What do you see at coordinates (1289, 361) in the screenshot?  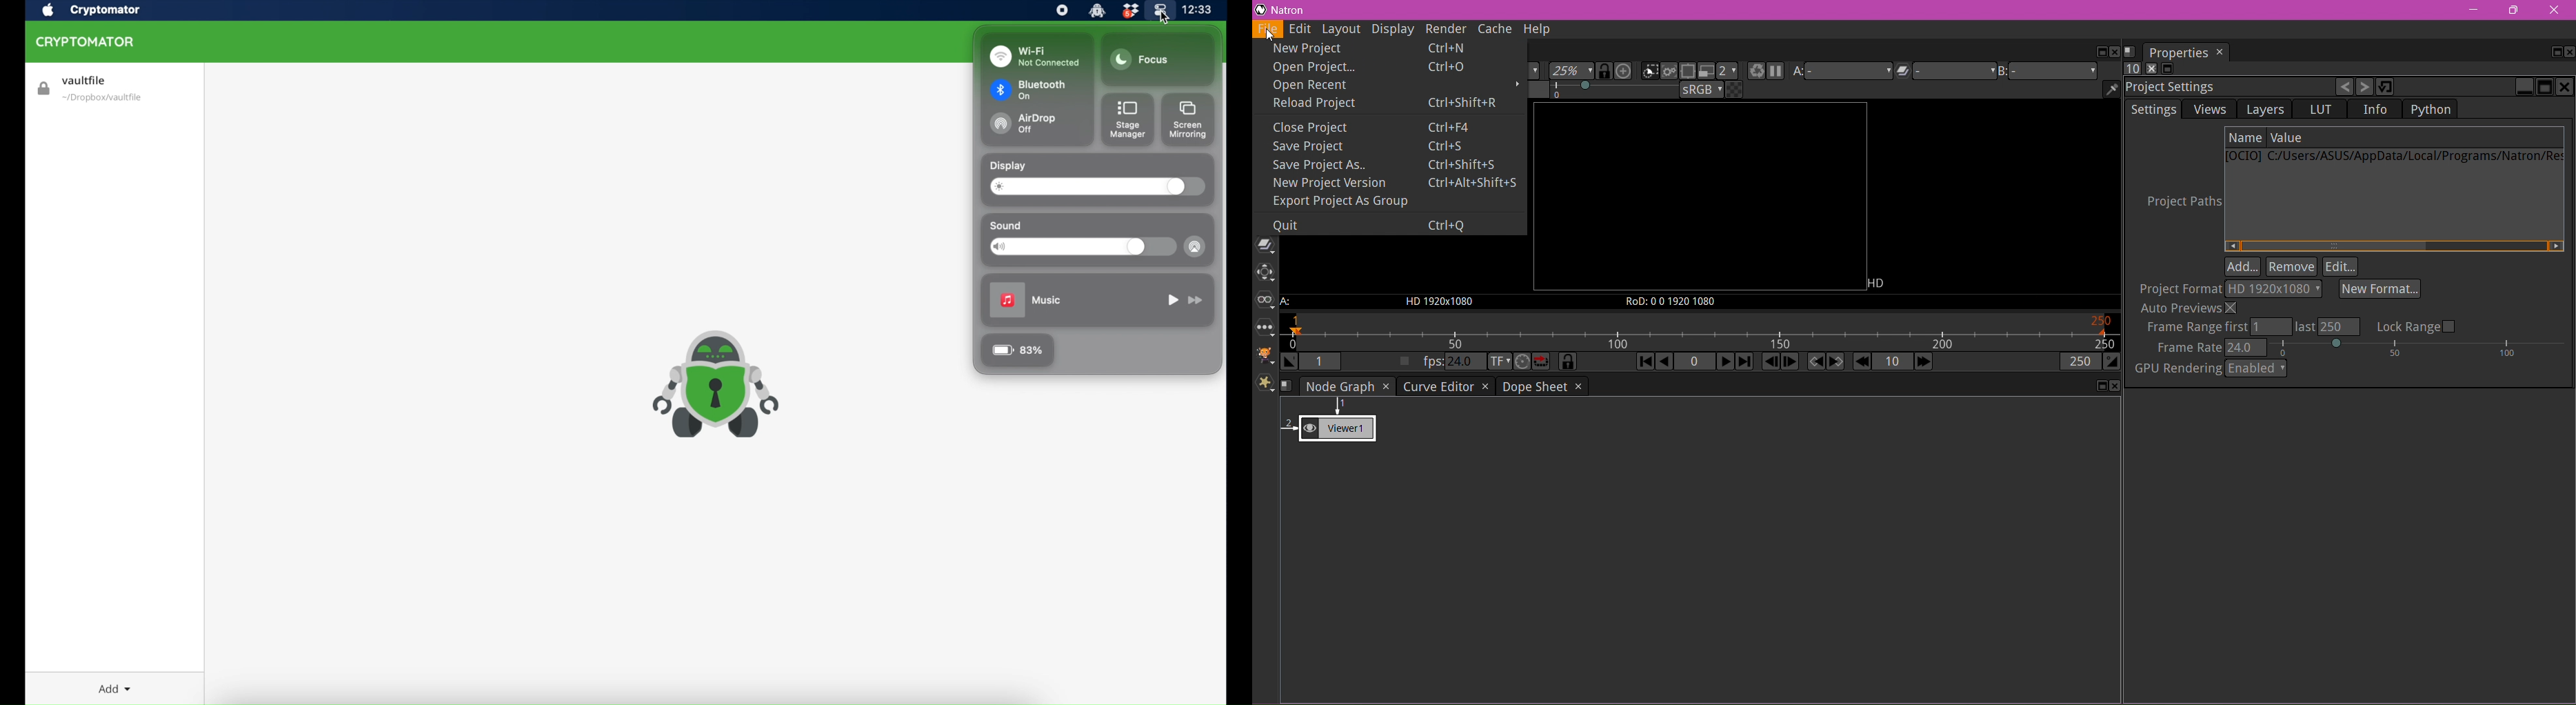 I see `Set the playback in point at the current frame` at bounding box center [1289, 361].